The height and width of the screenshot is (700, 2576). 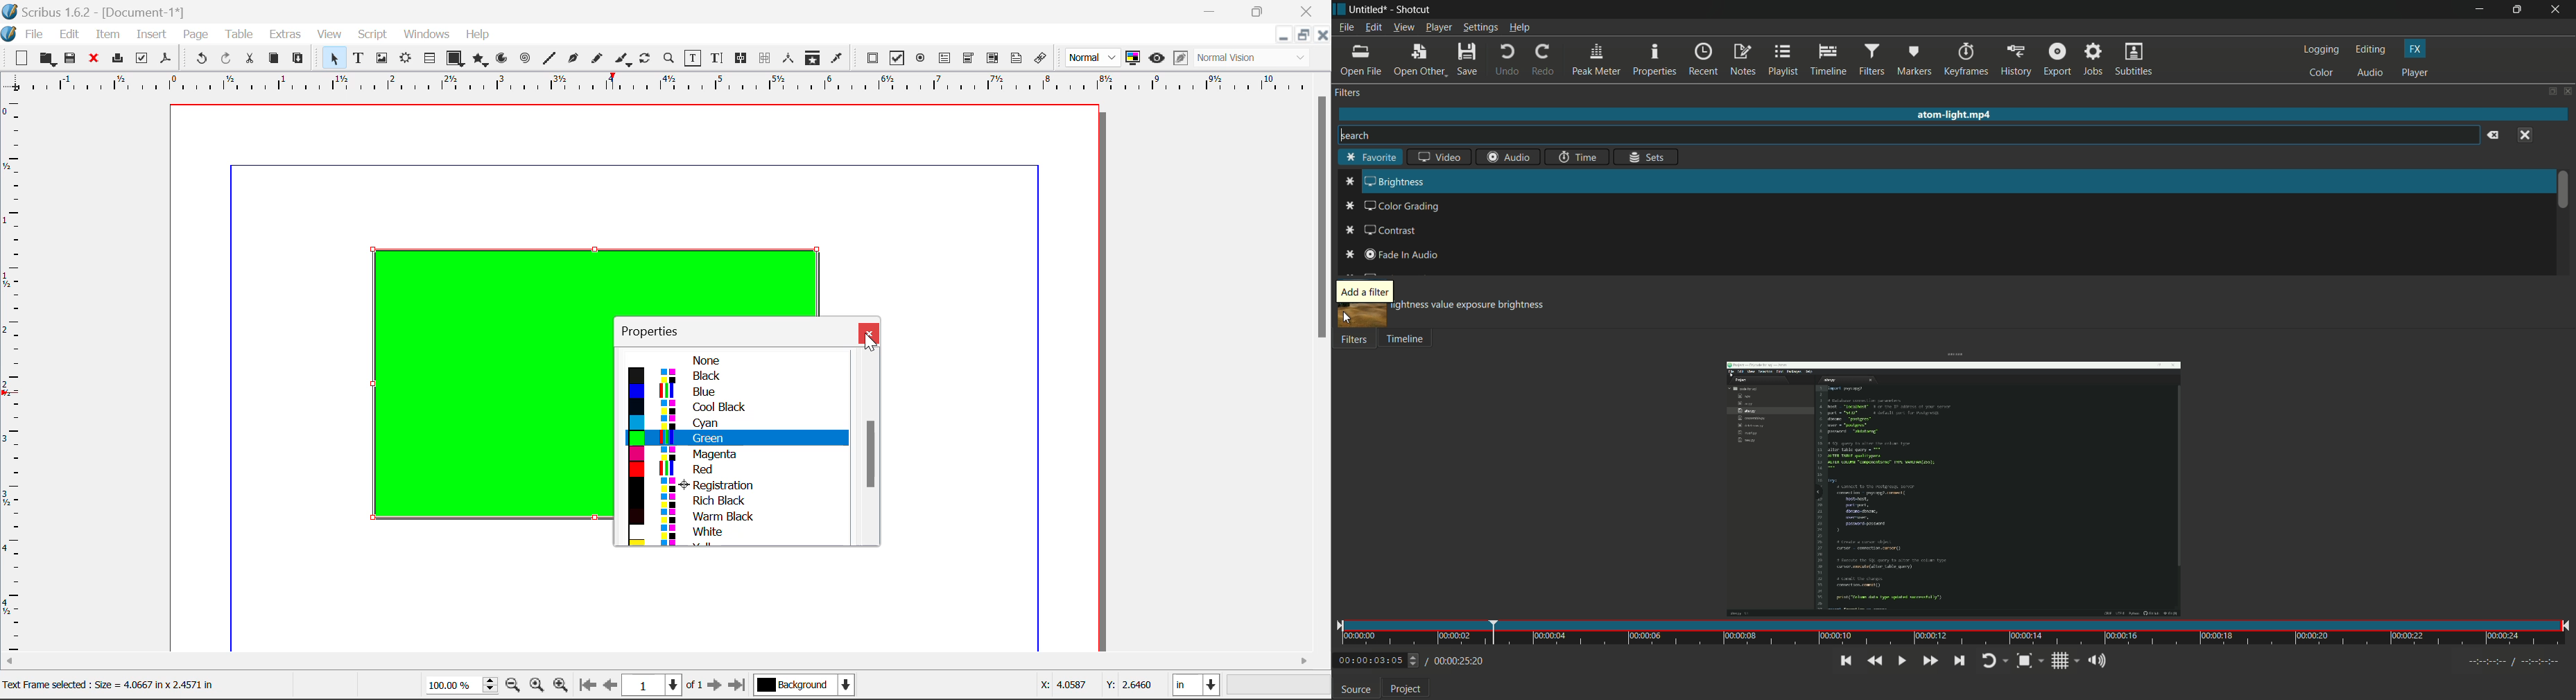 I want to click on contrast, so click(x=1391, y=231).